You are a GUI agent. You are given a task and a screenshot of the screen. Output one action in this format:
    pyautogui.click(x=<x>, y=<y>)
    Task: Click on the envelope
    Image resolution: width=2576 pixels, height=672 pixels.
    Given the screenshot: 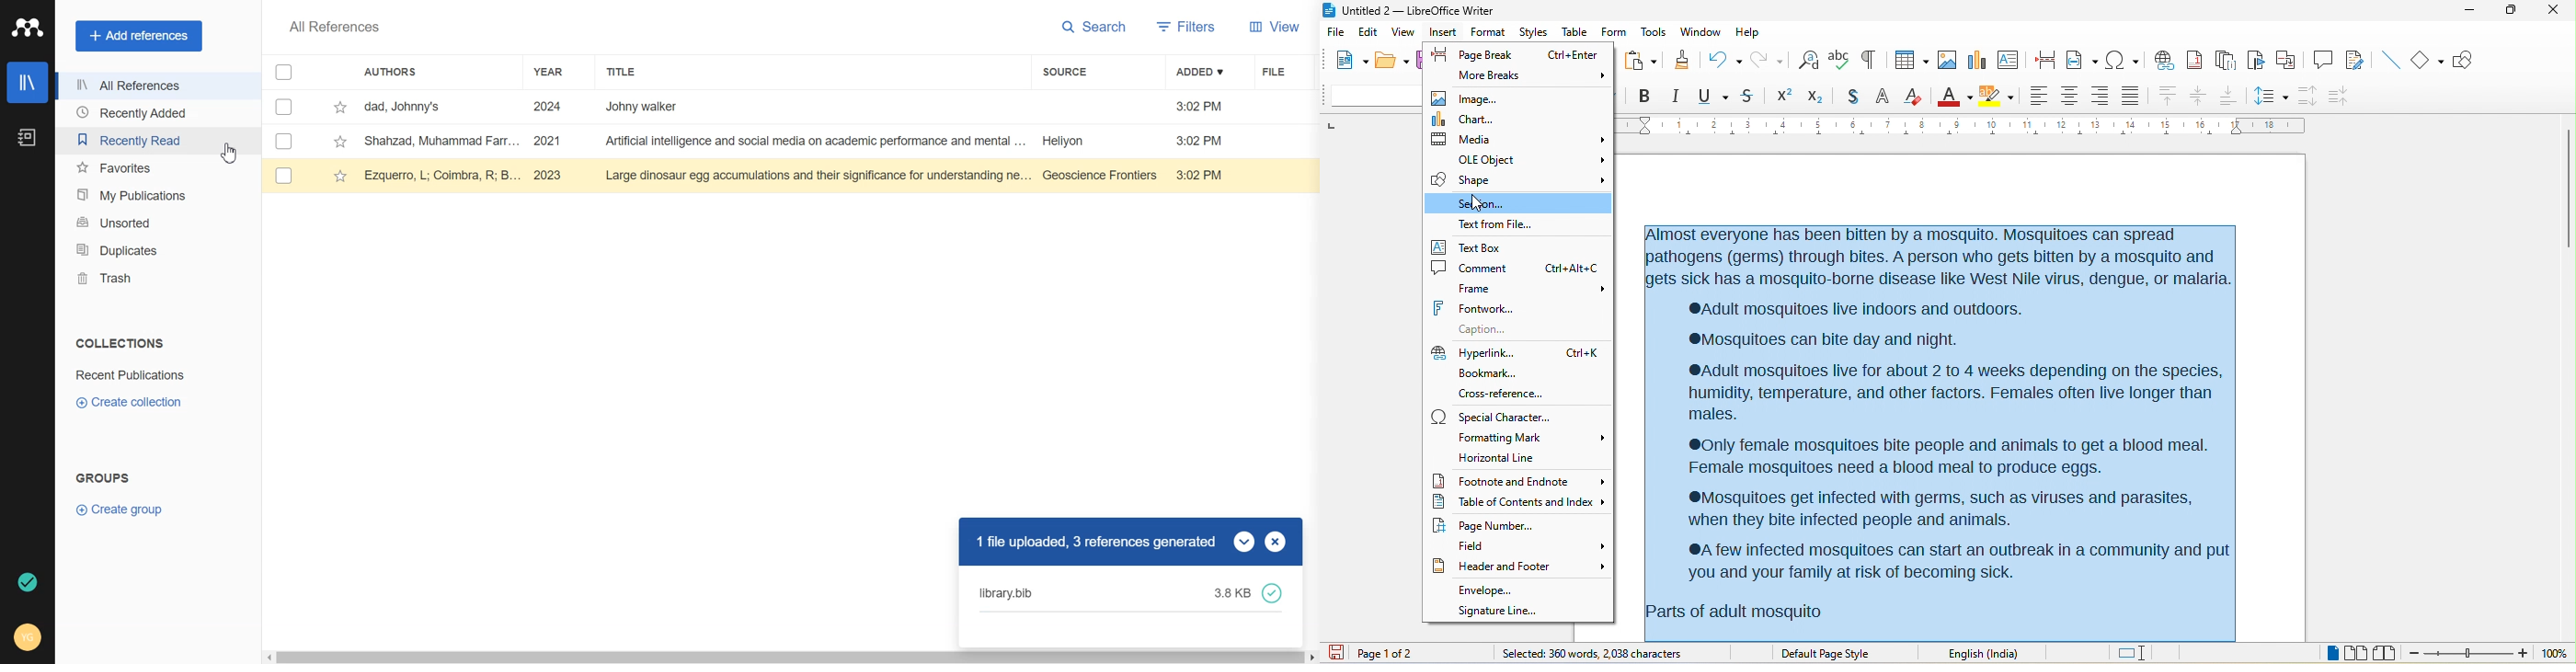 What is the action you would take?
    pyautogui.click(x=1517, y=591)
    